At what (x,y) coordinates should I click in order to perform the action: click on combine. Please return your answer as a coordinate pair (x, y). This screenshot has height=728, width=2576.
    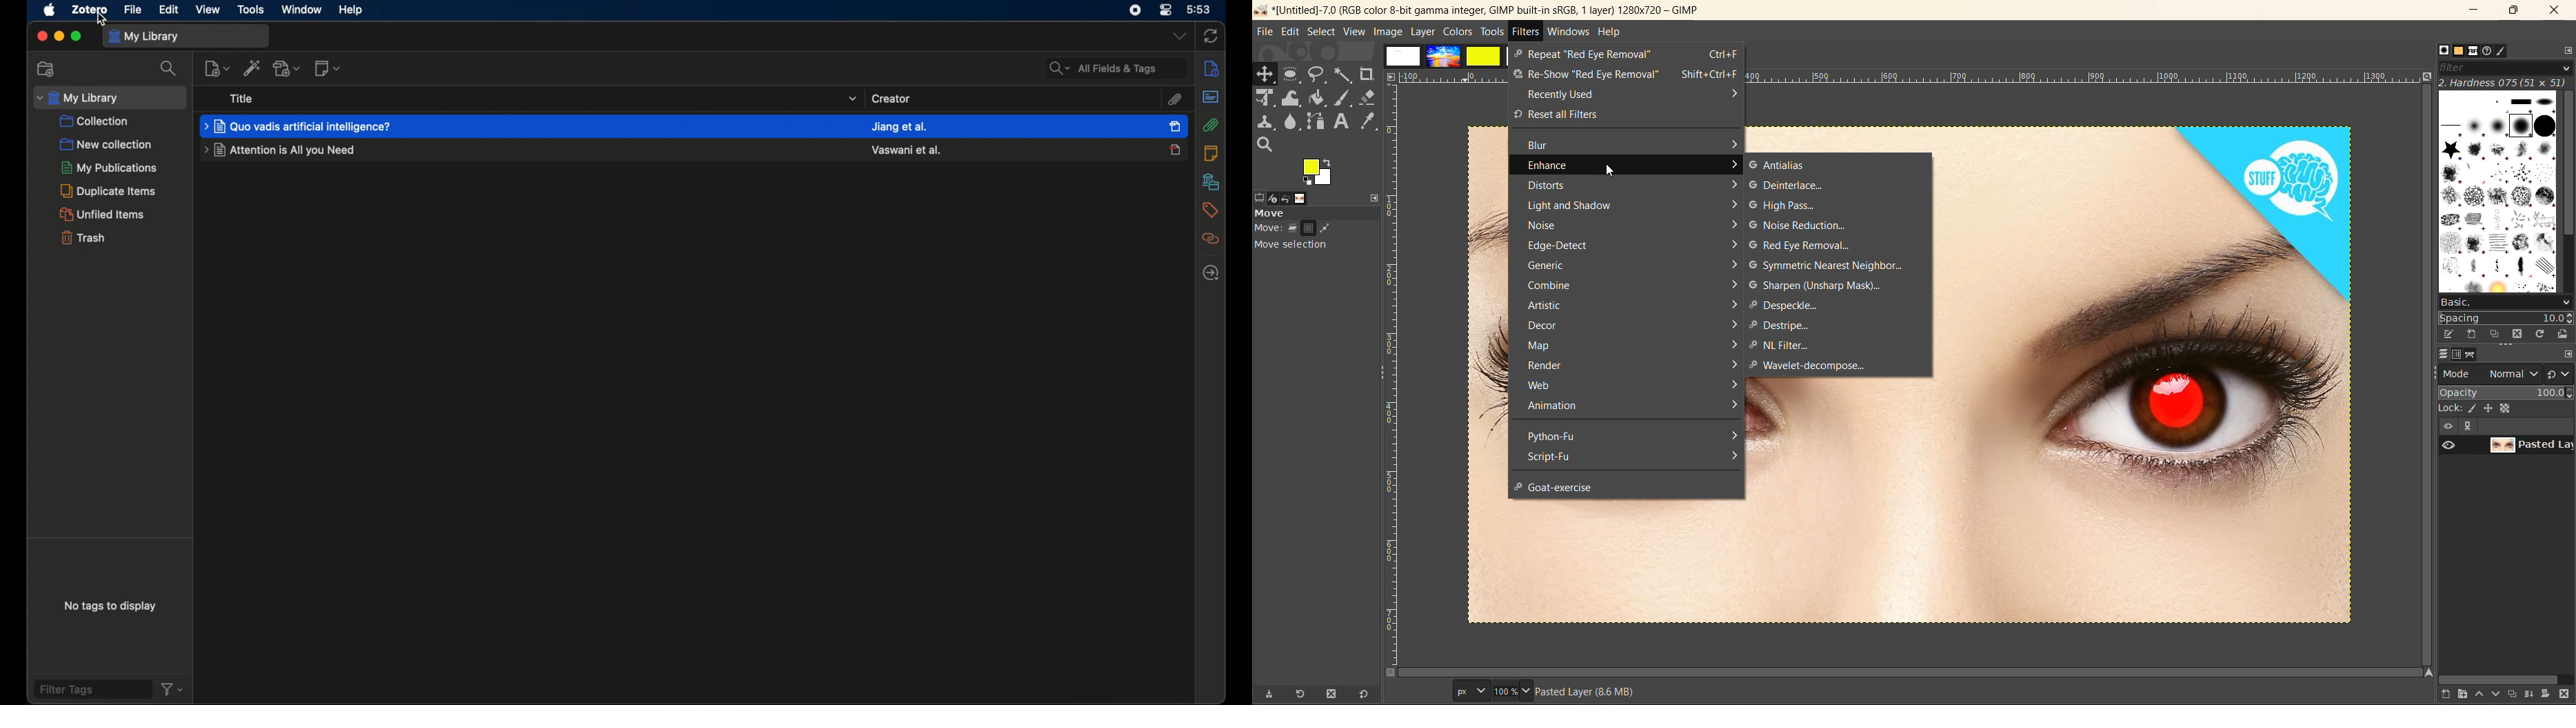
    Looking at the image, I should click on (1630, 286).